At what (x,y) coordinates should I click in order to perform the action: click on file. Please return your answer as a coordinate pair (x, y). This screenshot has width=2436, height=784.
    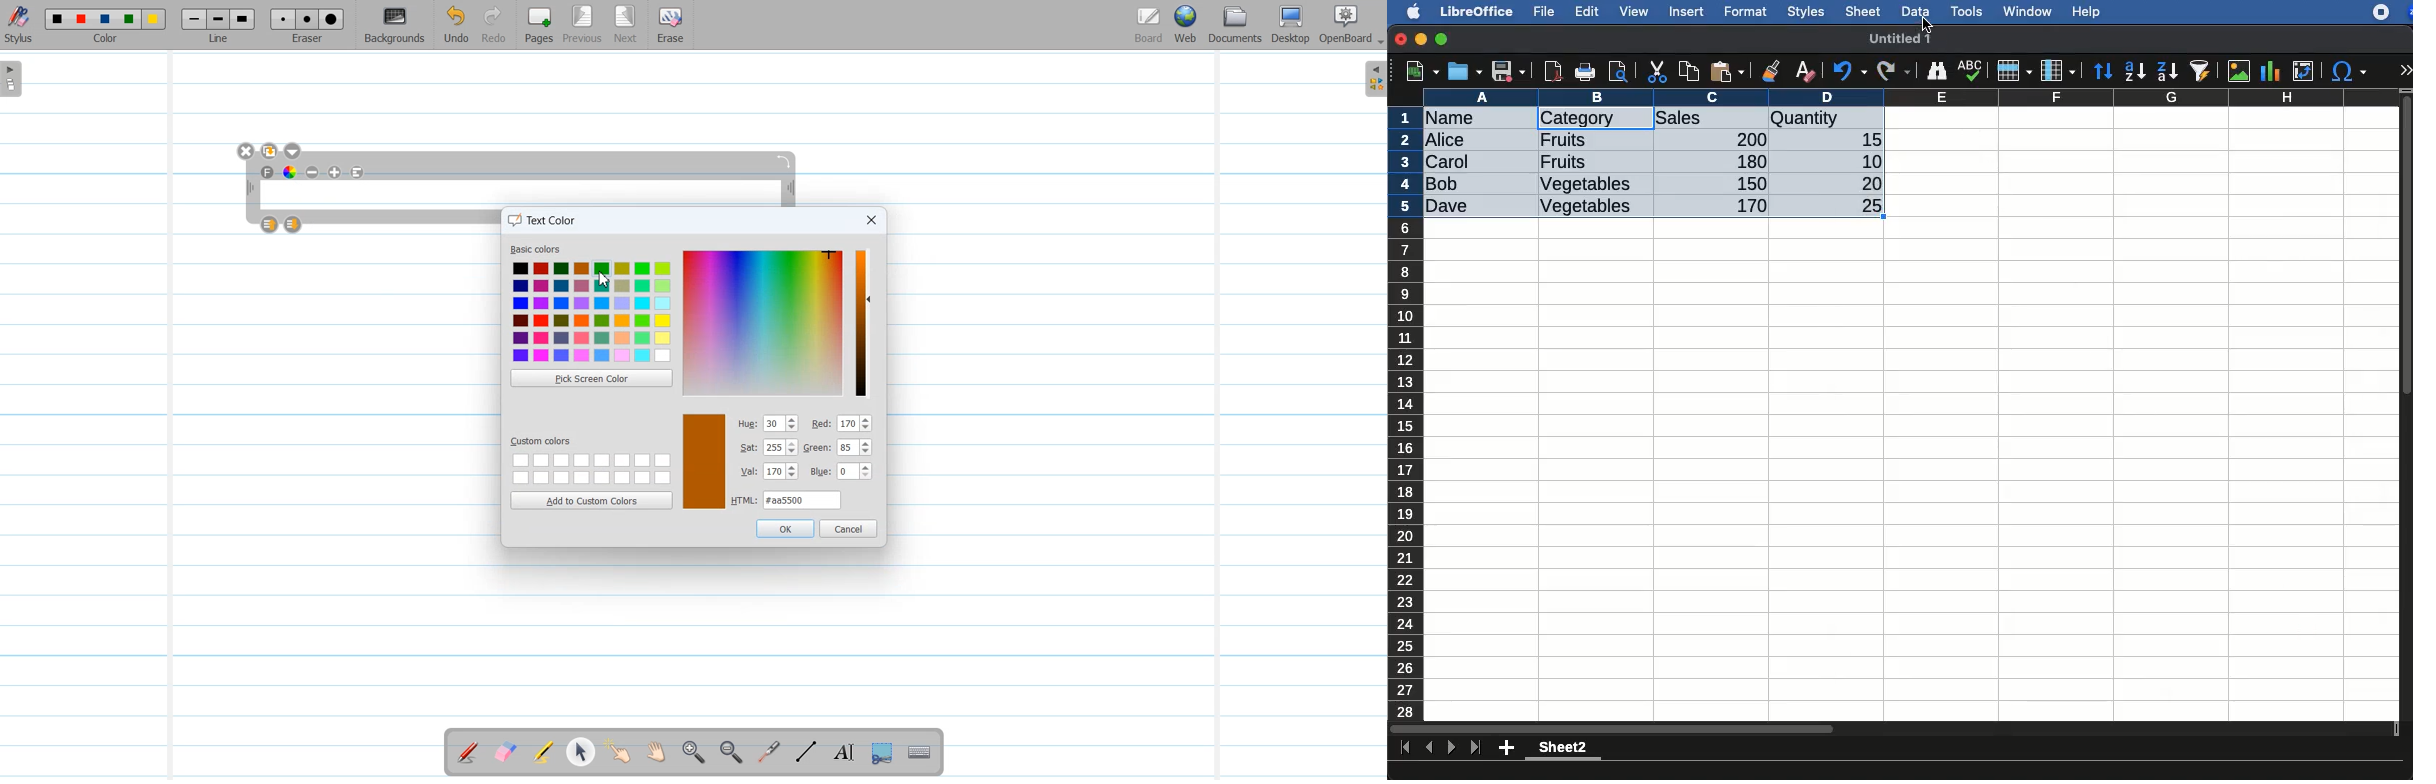
    Looking at the image, I should click on (1541, 12).